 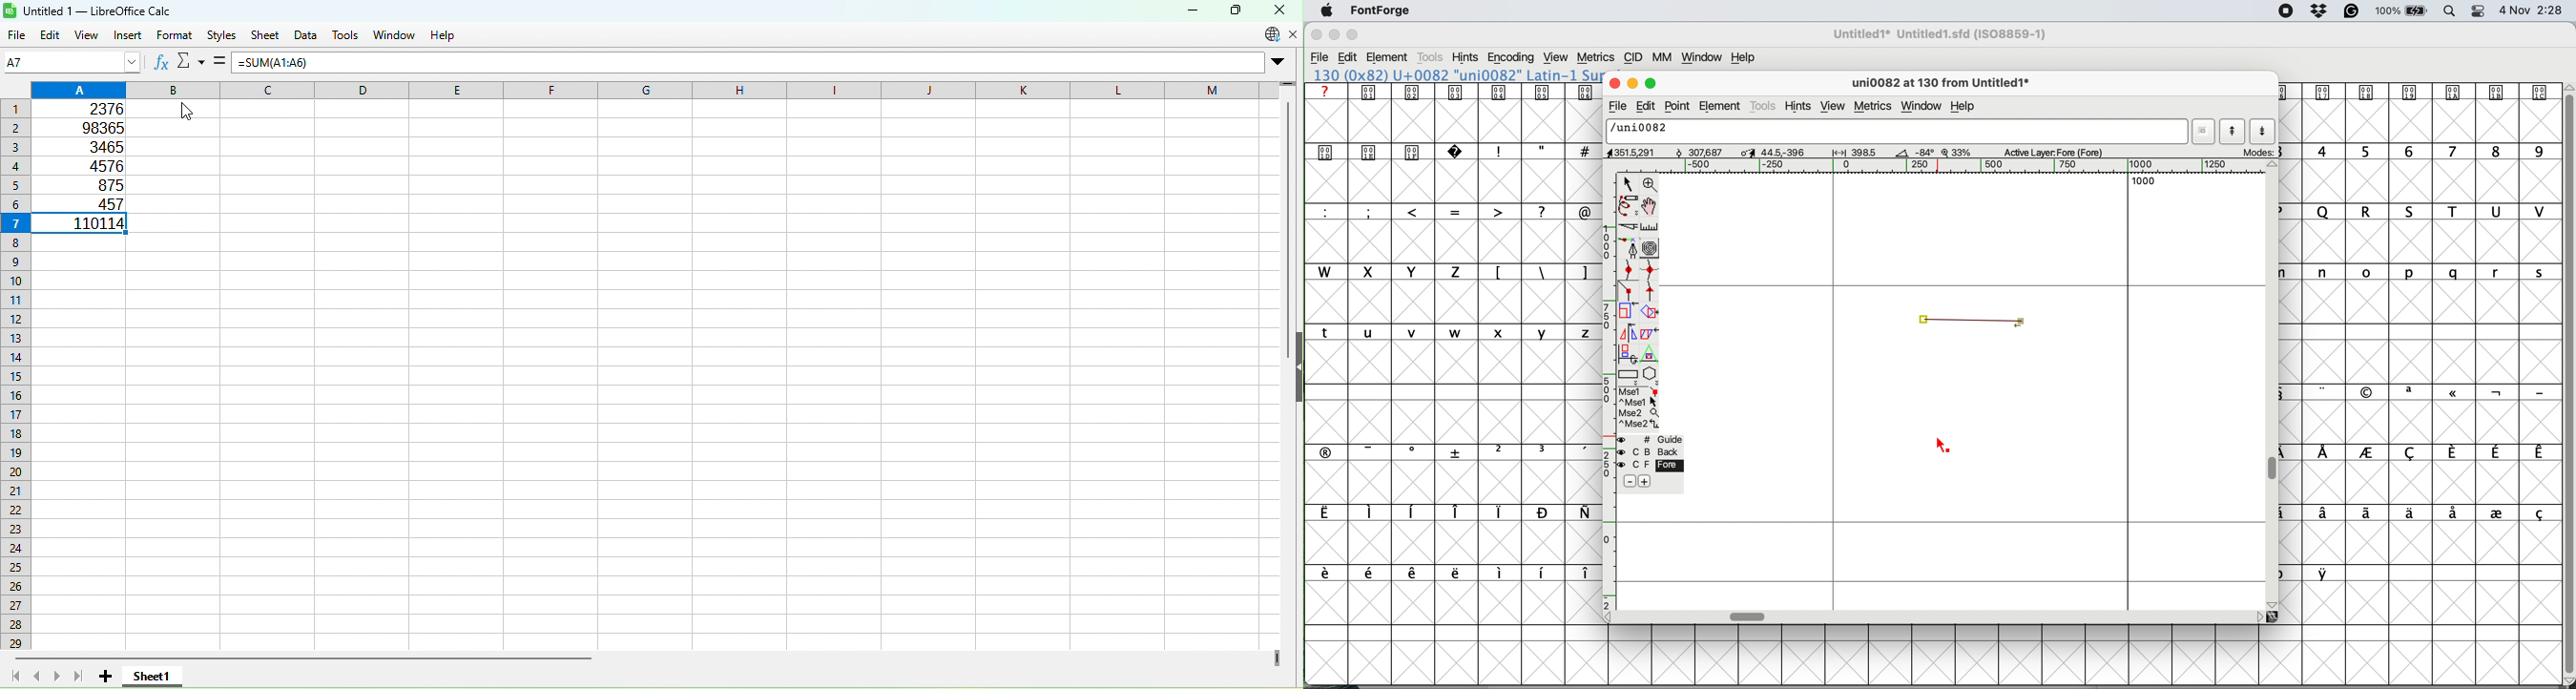 I want to click on cursor, so click(x=1943, y=447).